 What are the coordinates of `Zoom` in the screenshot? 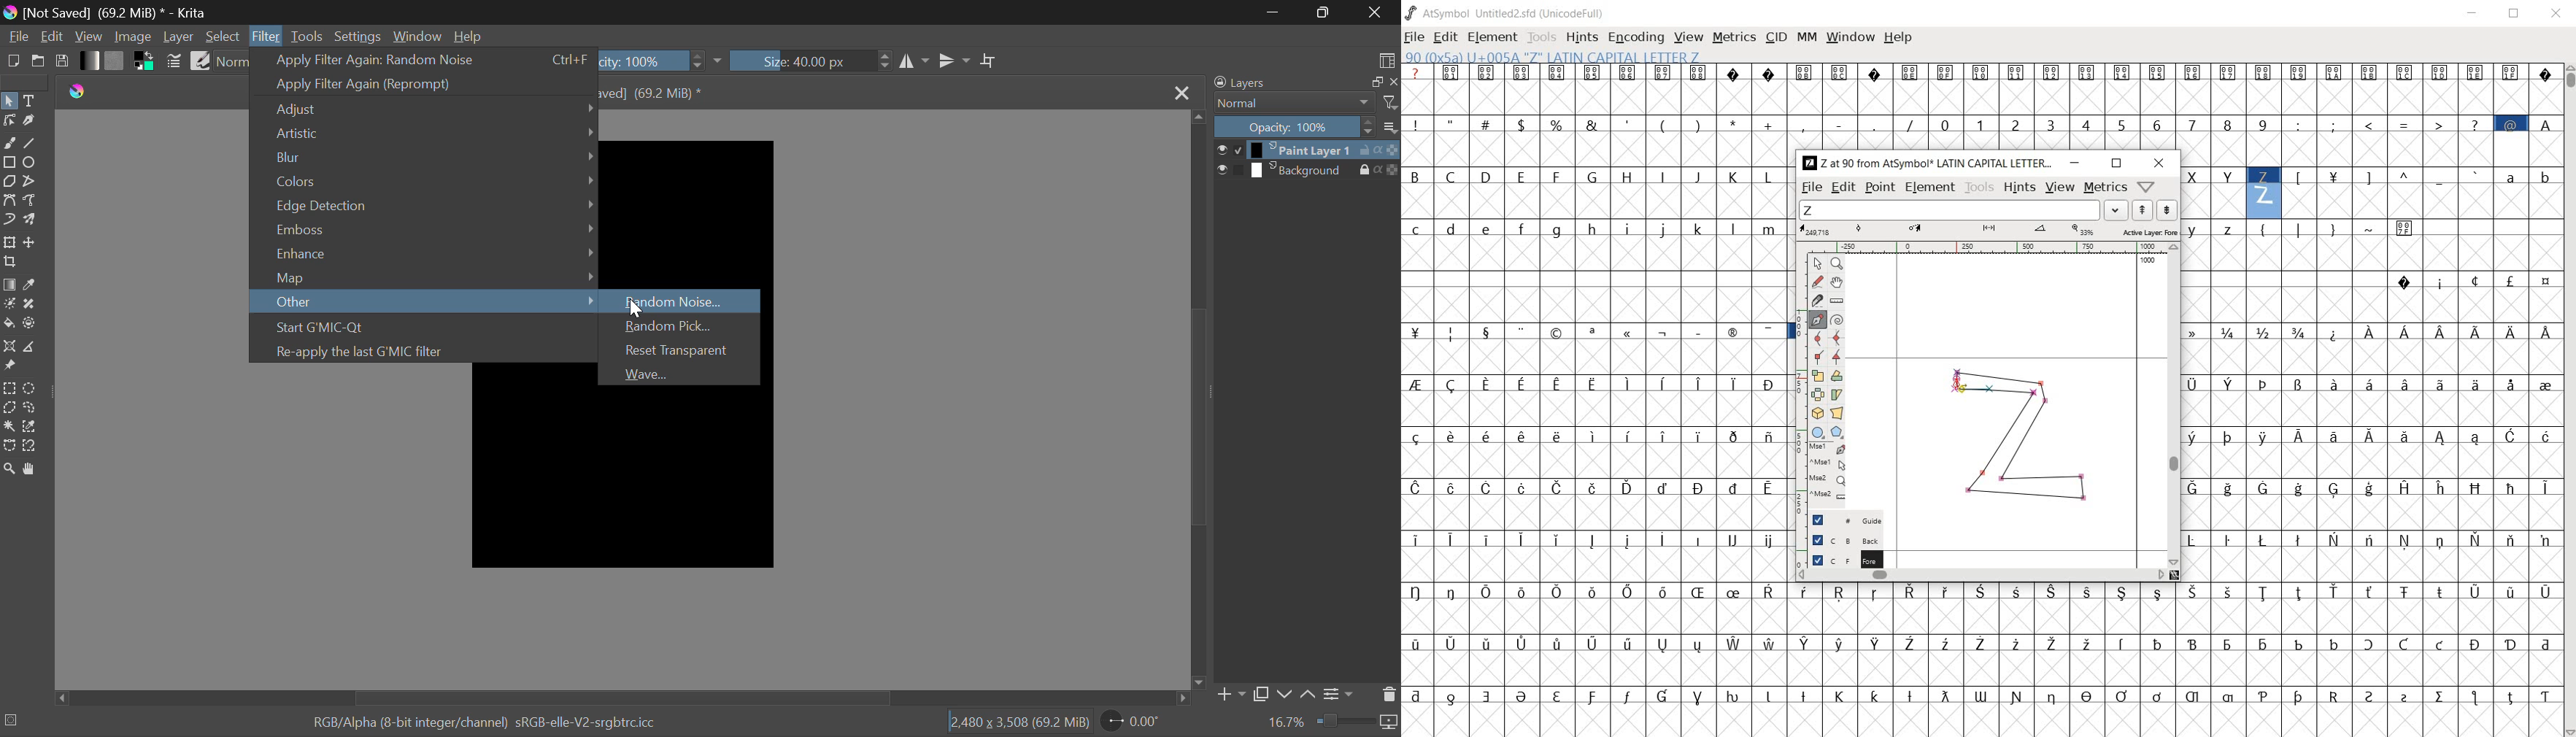 It's located at (10, 468).